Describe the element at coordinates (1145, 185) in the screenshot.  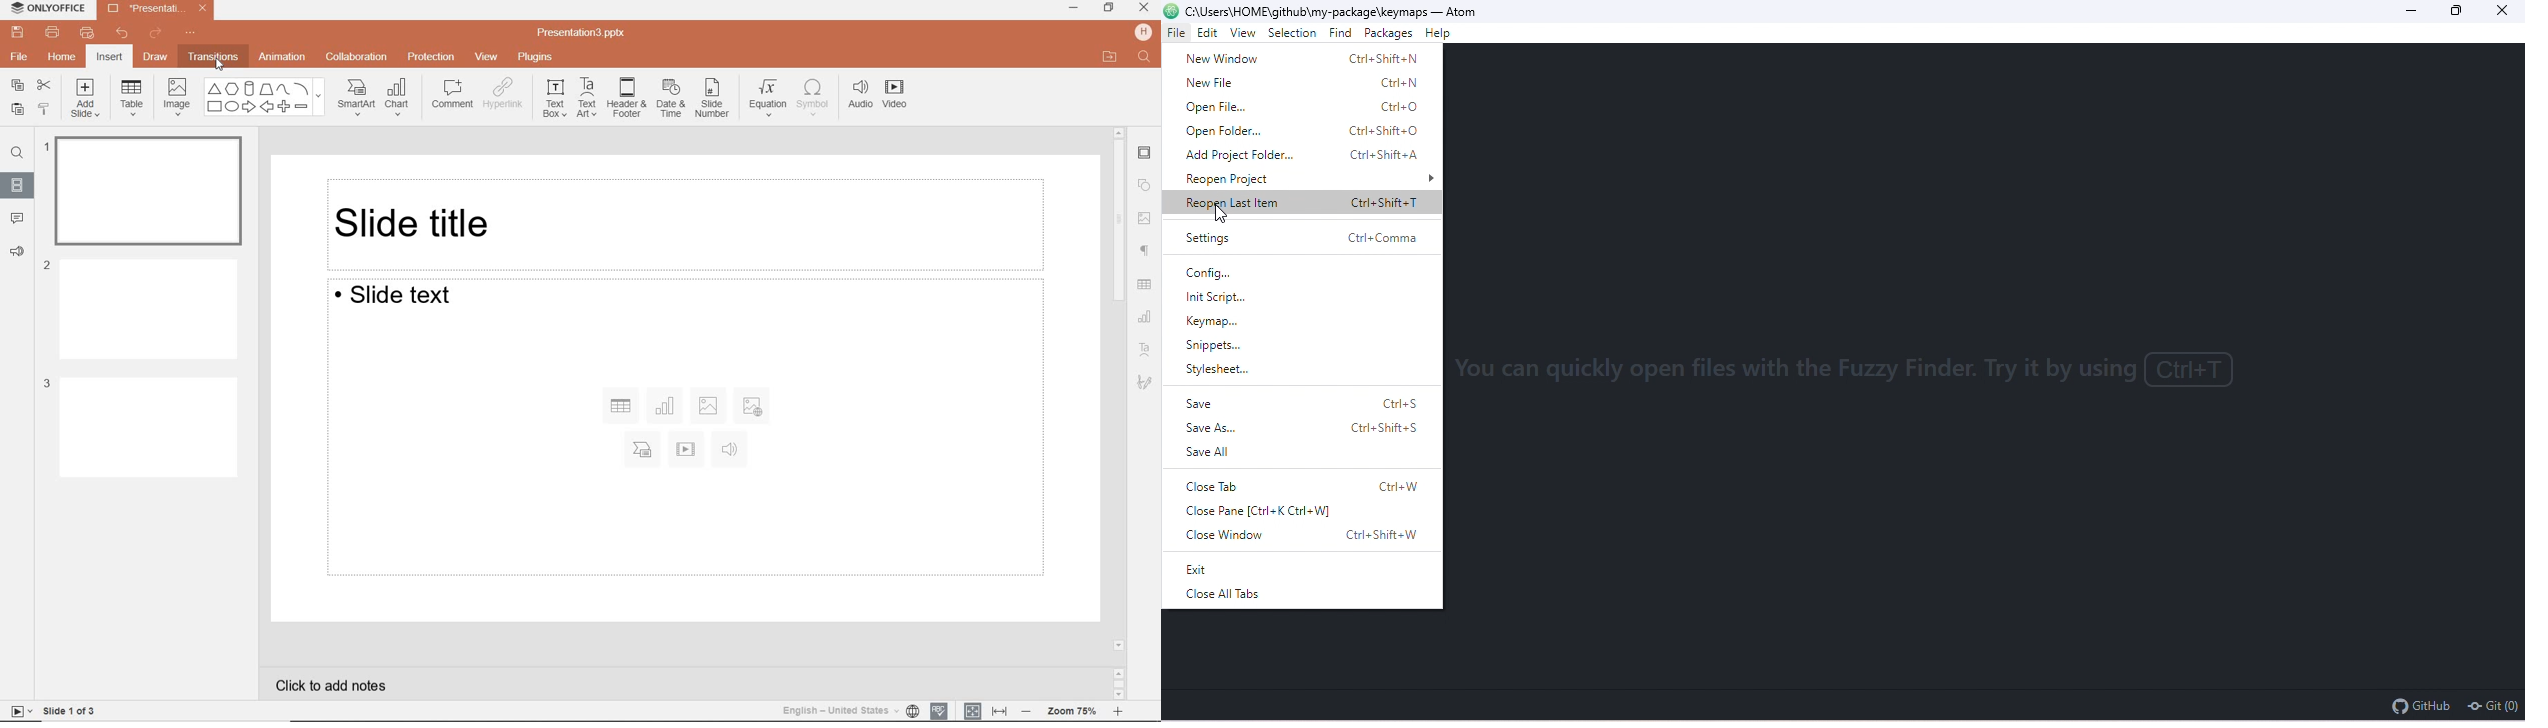
I see `shape settings` at that location.